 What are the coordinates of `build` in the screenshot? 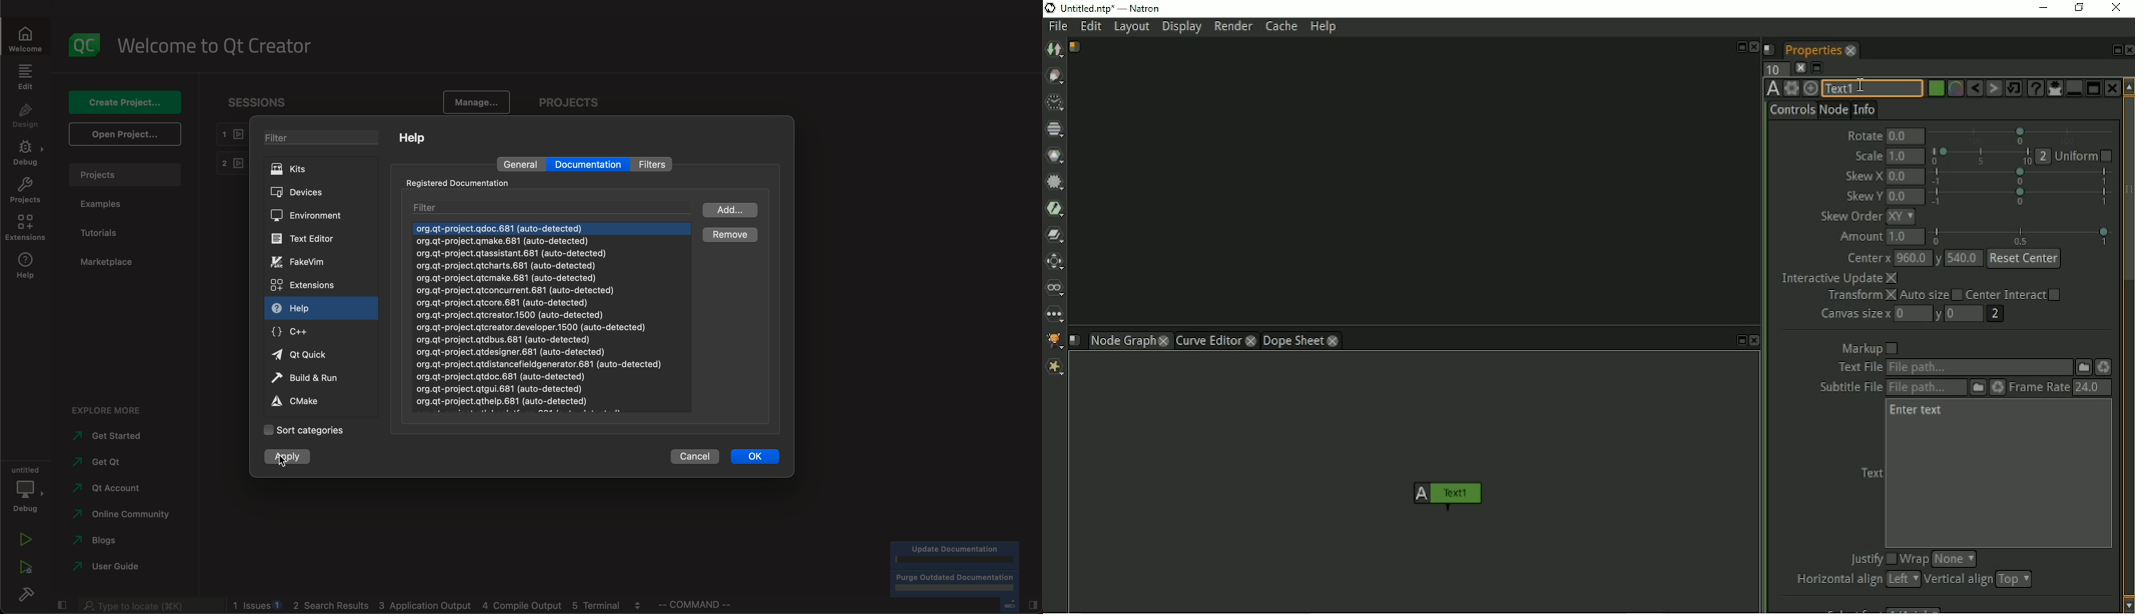 It's located at (25, 594).